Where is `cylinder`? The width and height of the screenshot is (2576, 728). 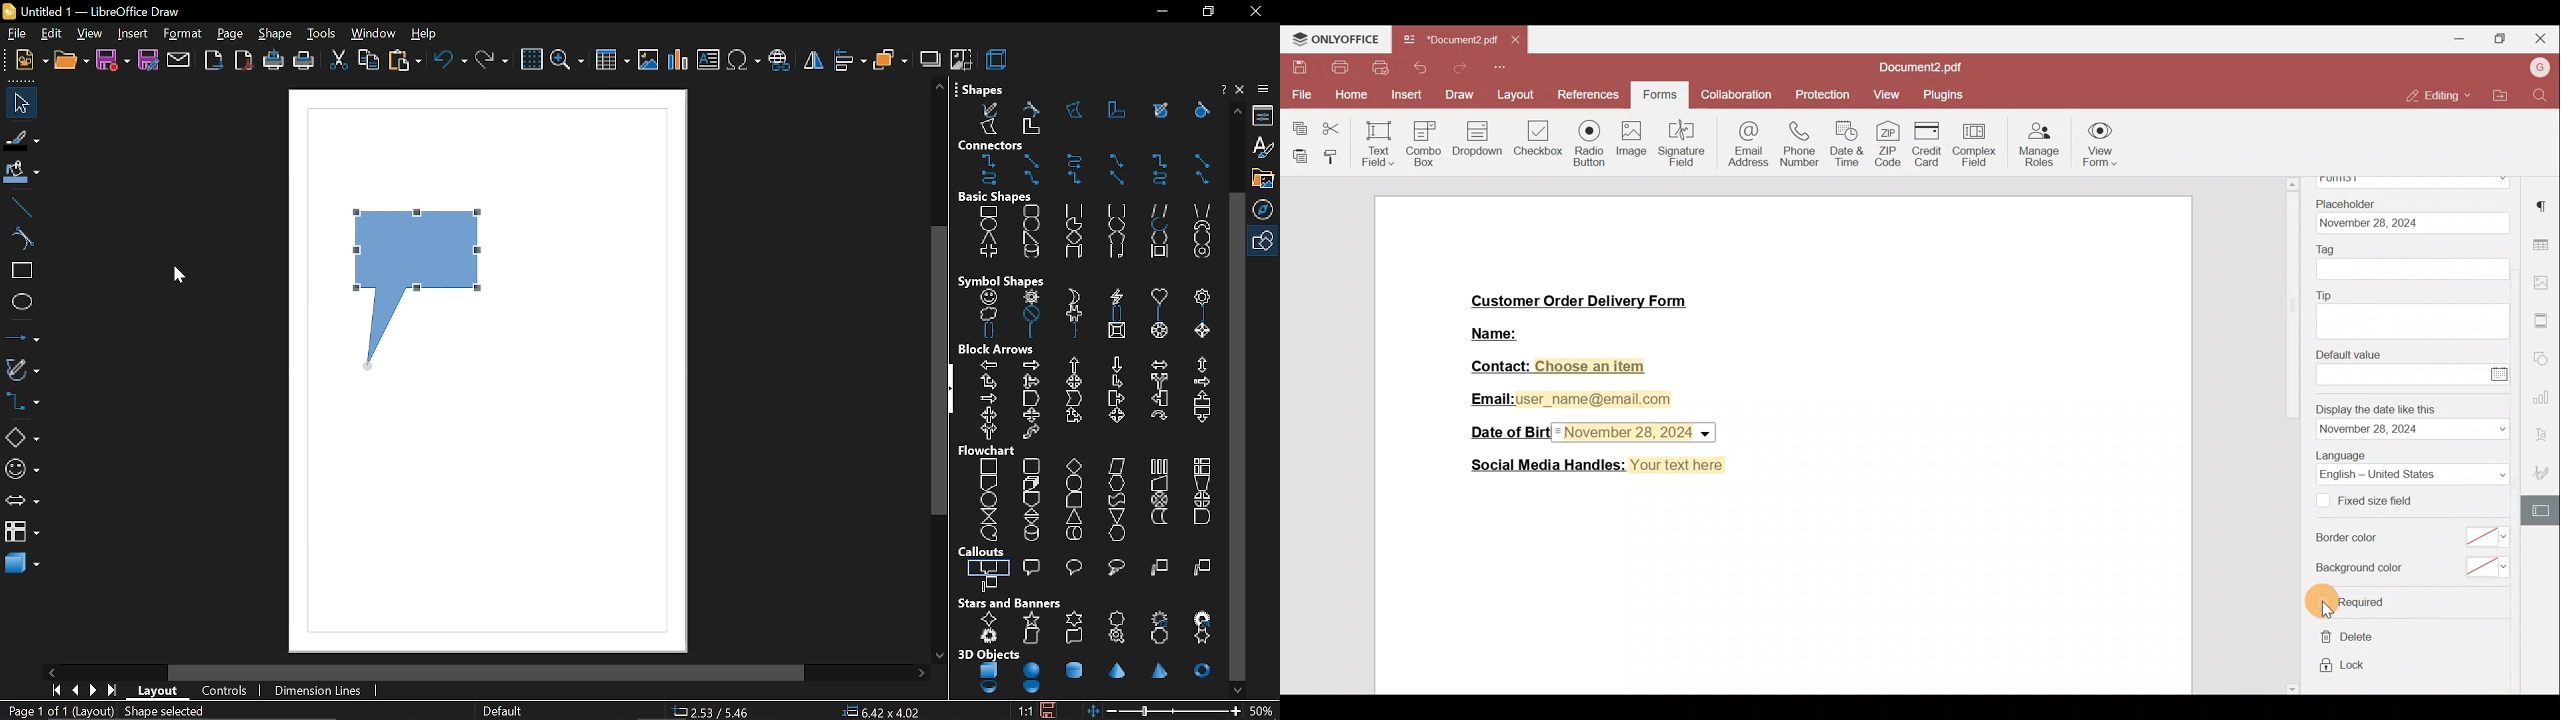 cylinder is located at coordinates (1073, 669).